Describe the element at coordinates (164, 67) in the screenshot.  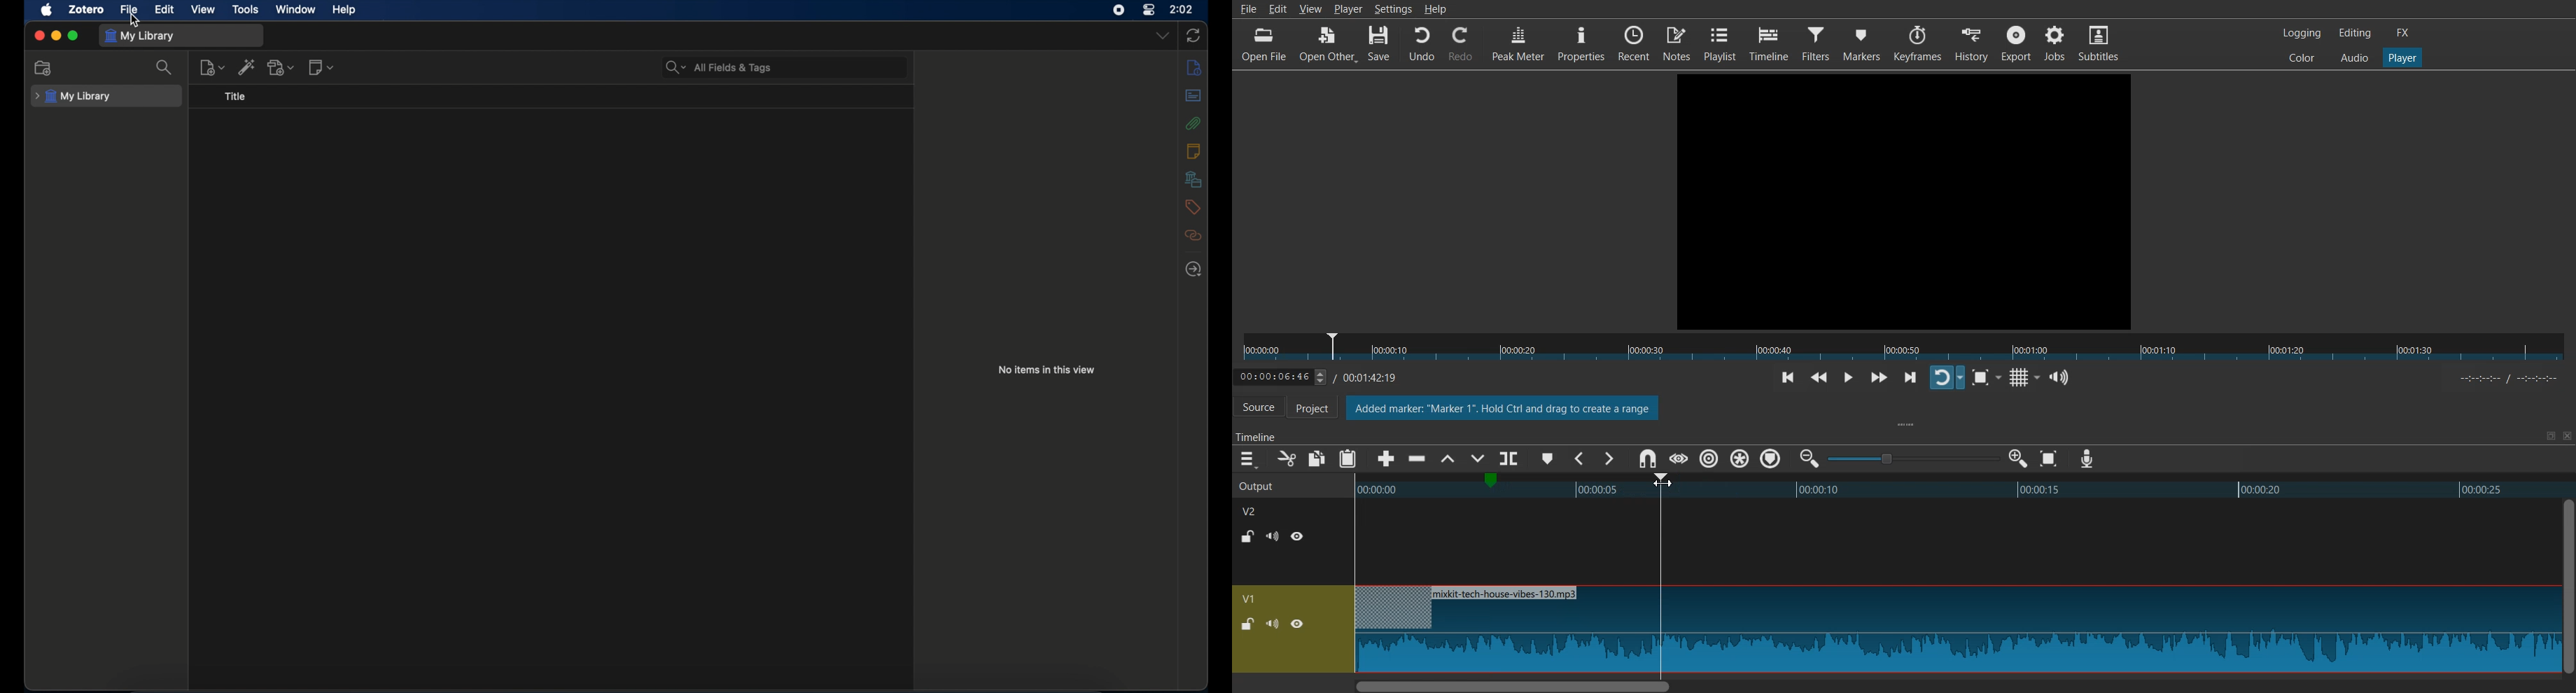
I see `search` at that location.